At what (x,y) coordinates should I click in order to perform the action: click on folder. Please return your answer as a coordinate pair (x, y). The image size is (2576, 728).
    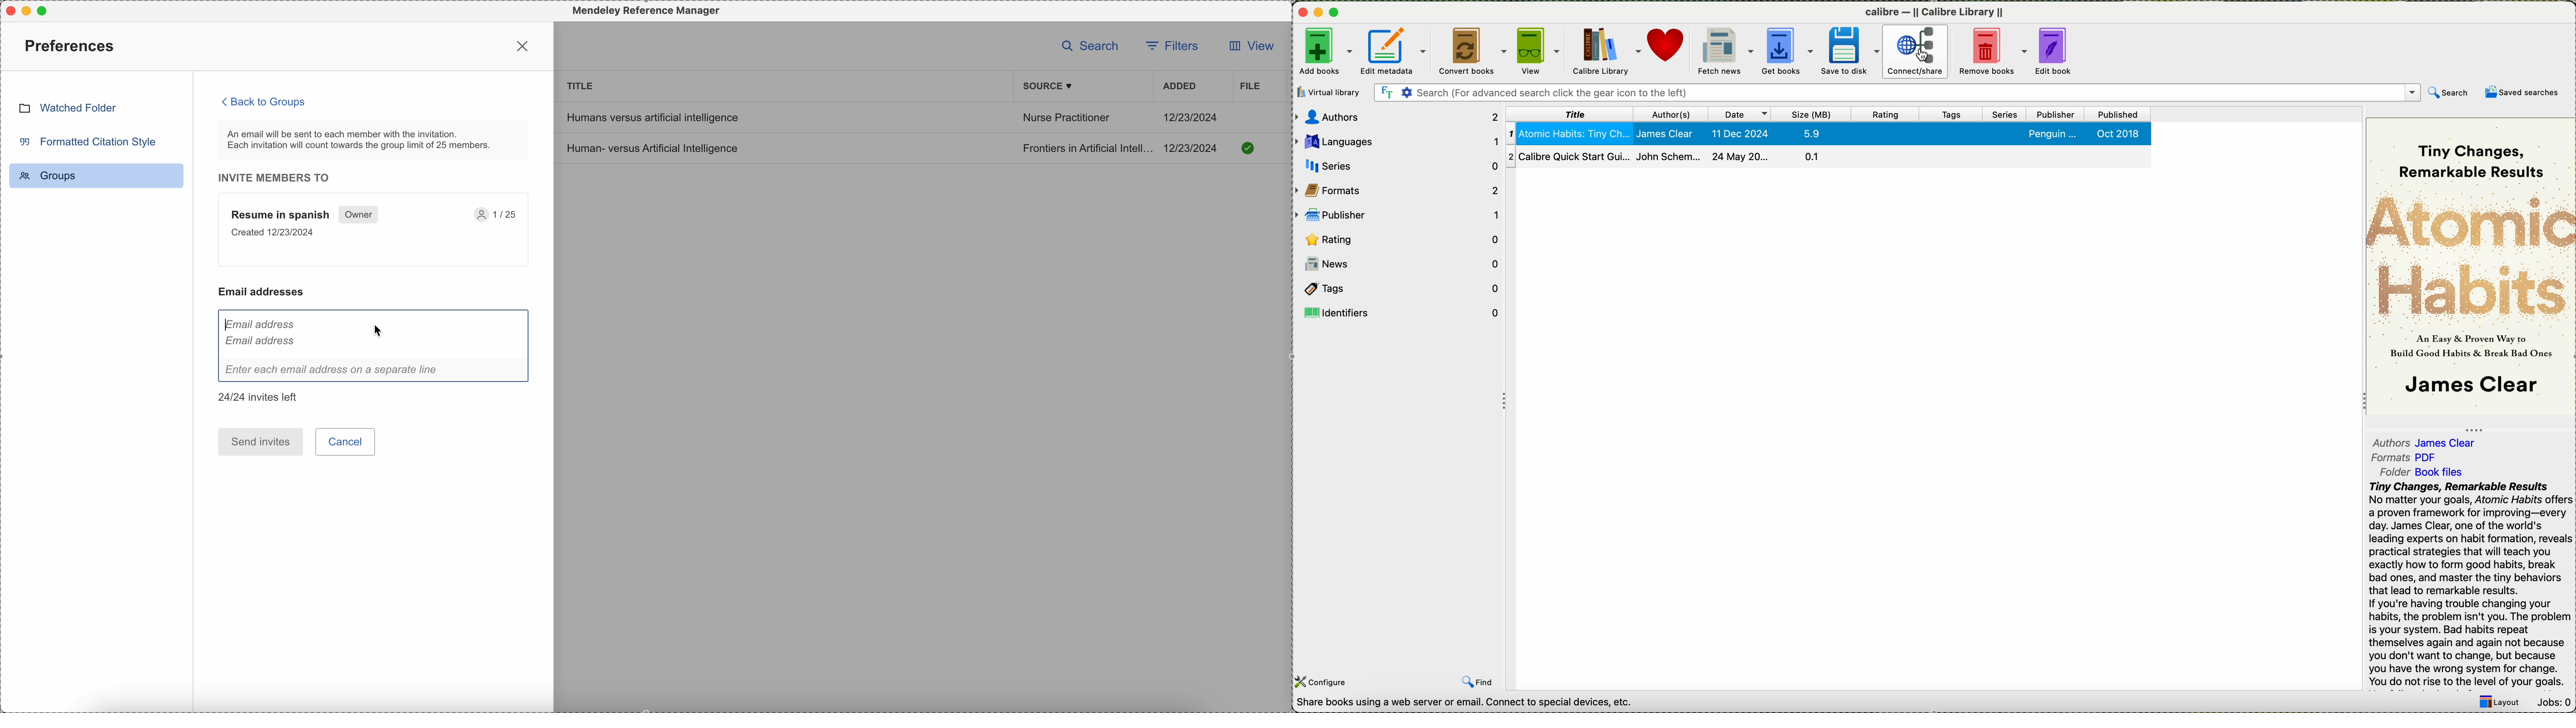
    Looking at the image, I should click on (2425, 472).